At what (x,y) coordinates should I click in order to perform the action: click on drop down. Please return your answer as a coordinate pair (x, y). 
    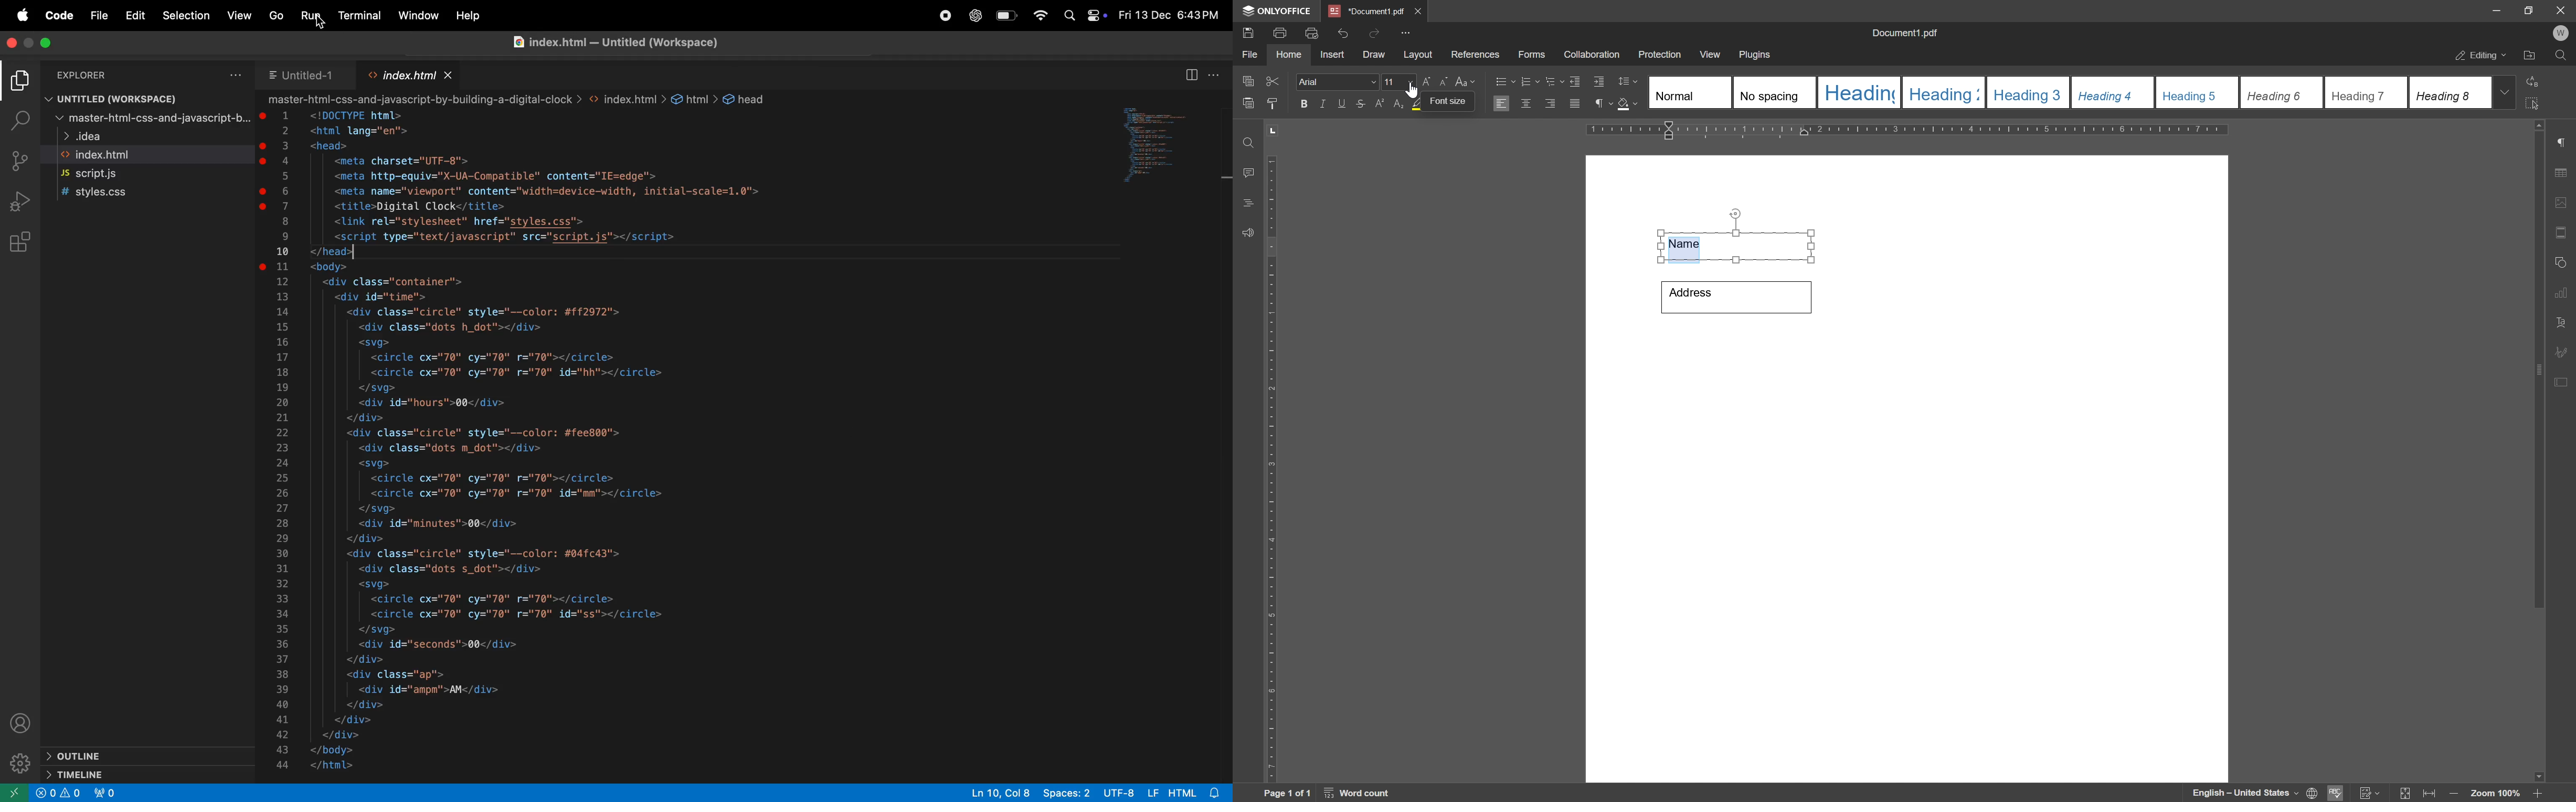
    Looking at the image, I should click on (2506, 91).